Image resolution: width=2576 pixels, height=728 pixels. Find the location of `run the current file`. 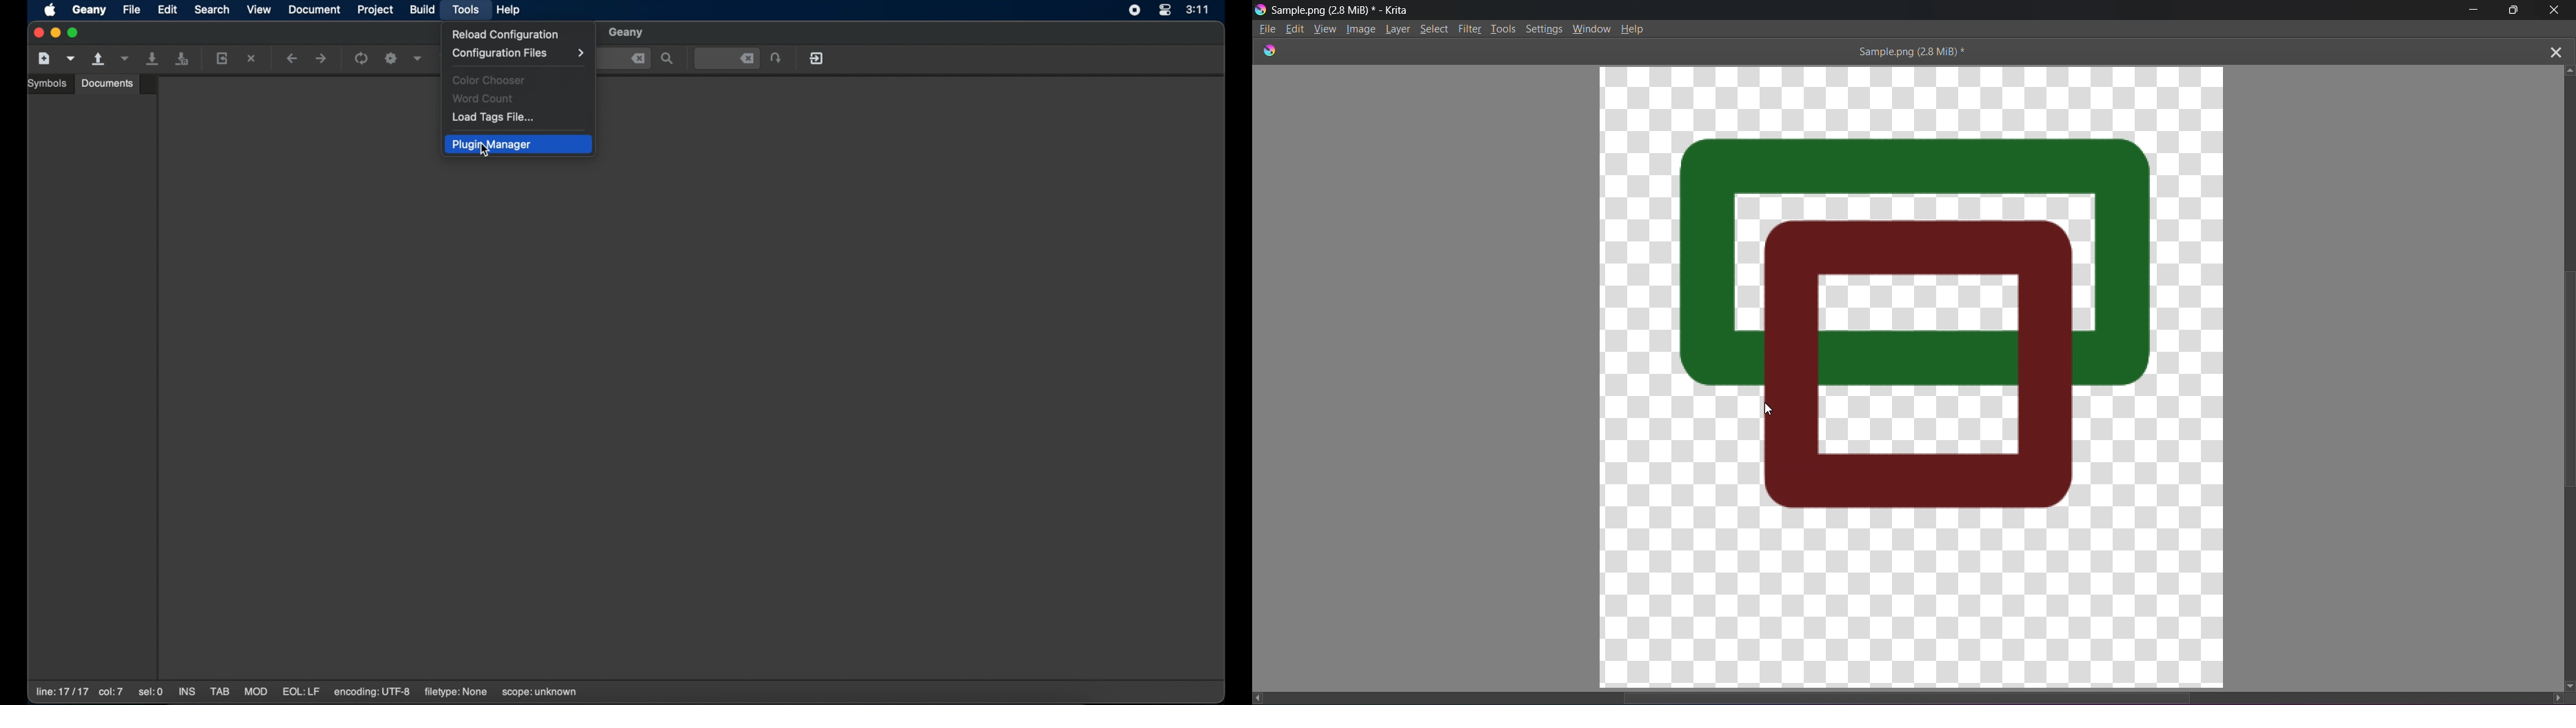

run the current file is located at coordinates (362, 59).